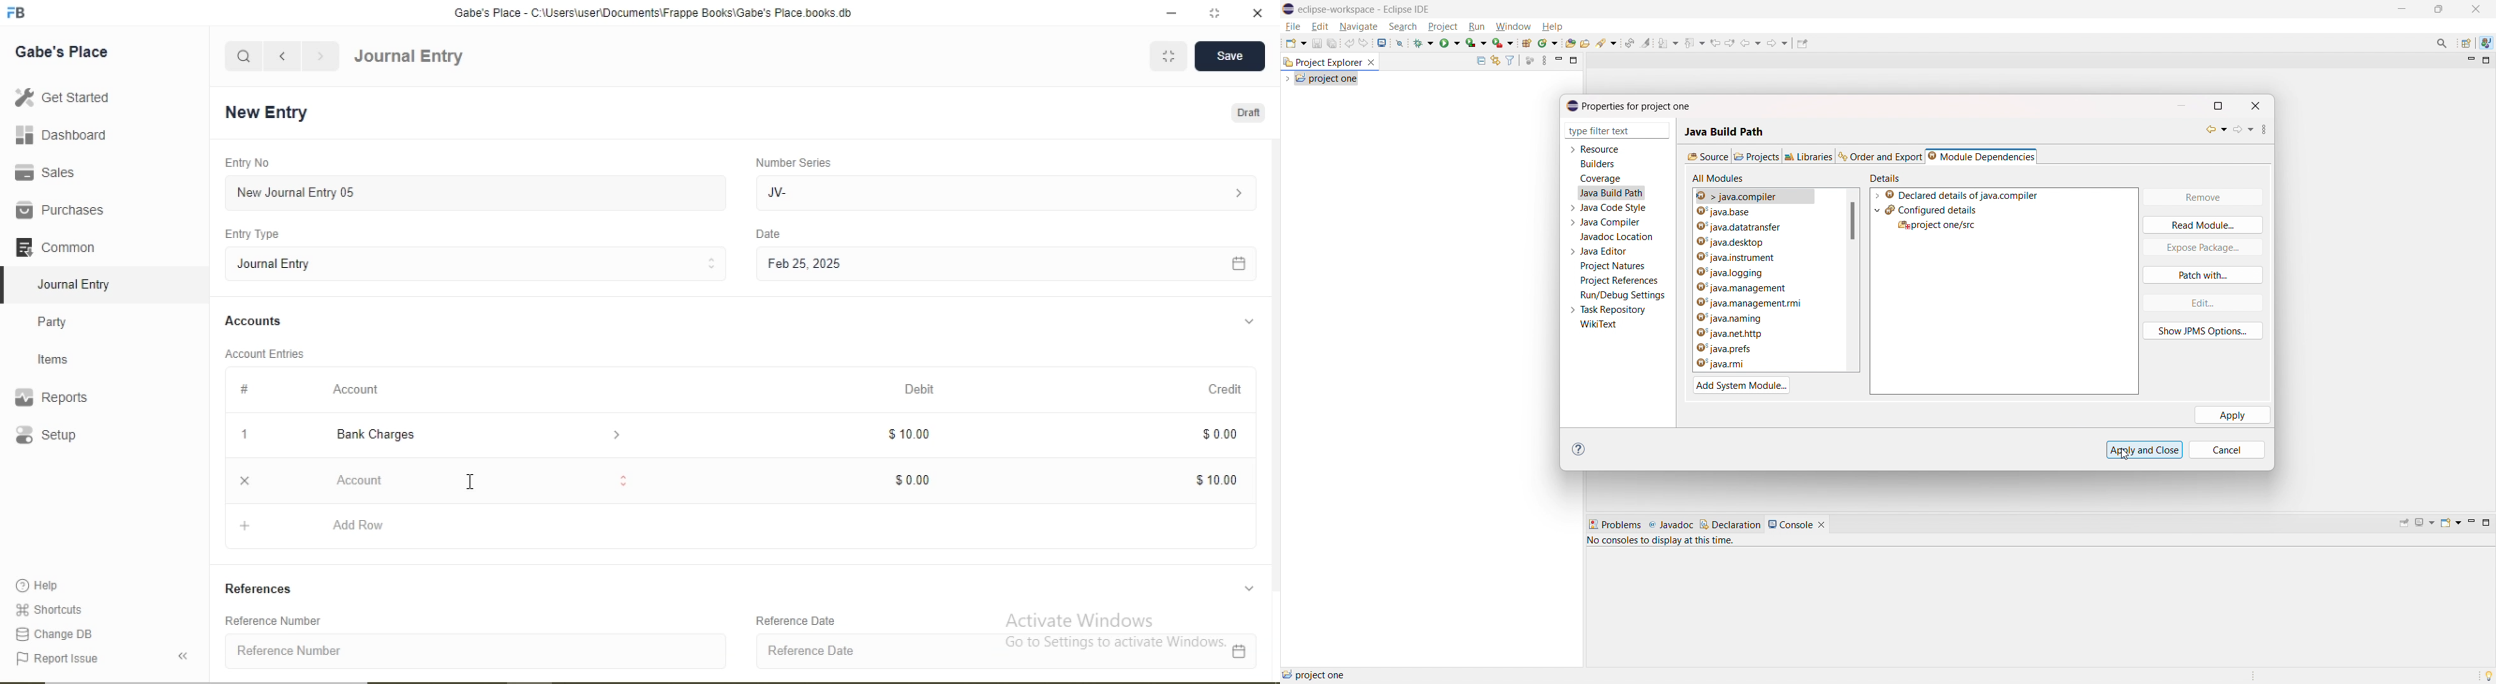 The width and height of the screenshot is (2520, 700). I want to click on Items, so click(65, 359).